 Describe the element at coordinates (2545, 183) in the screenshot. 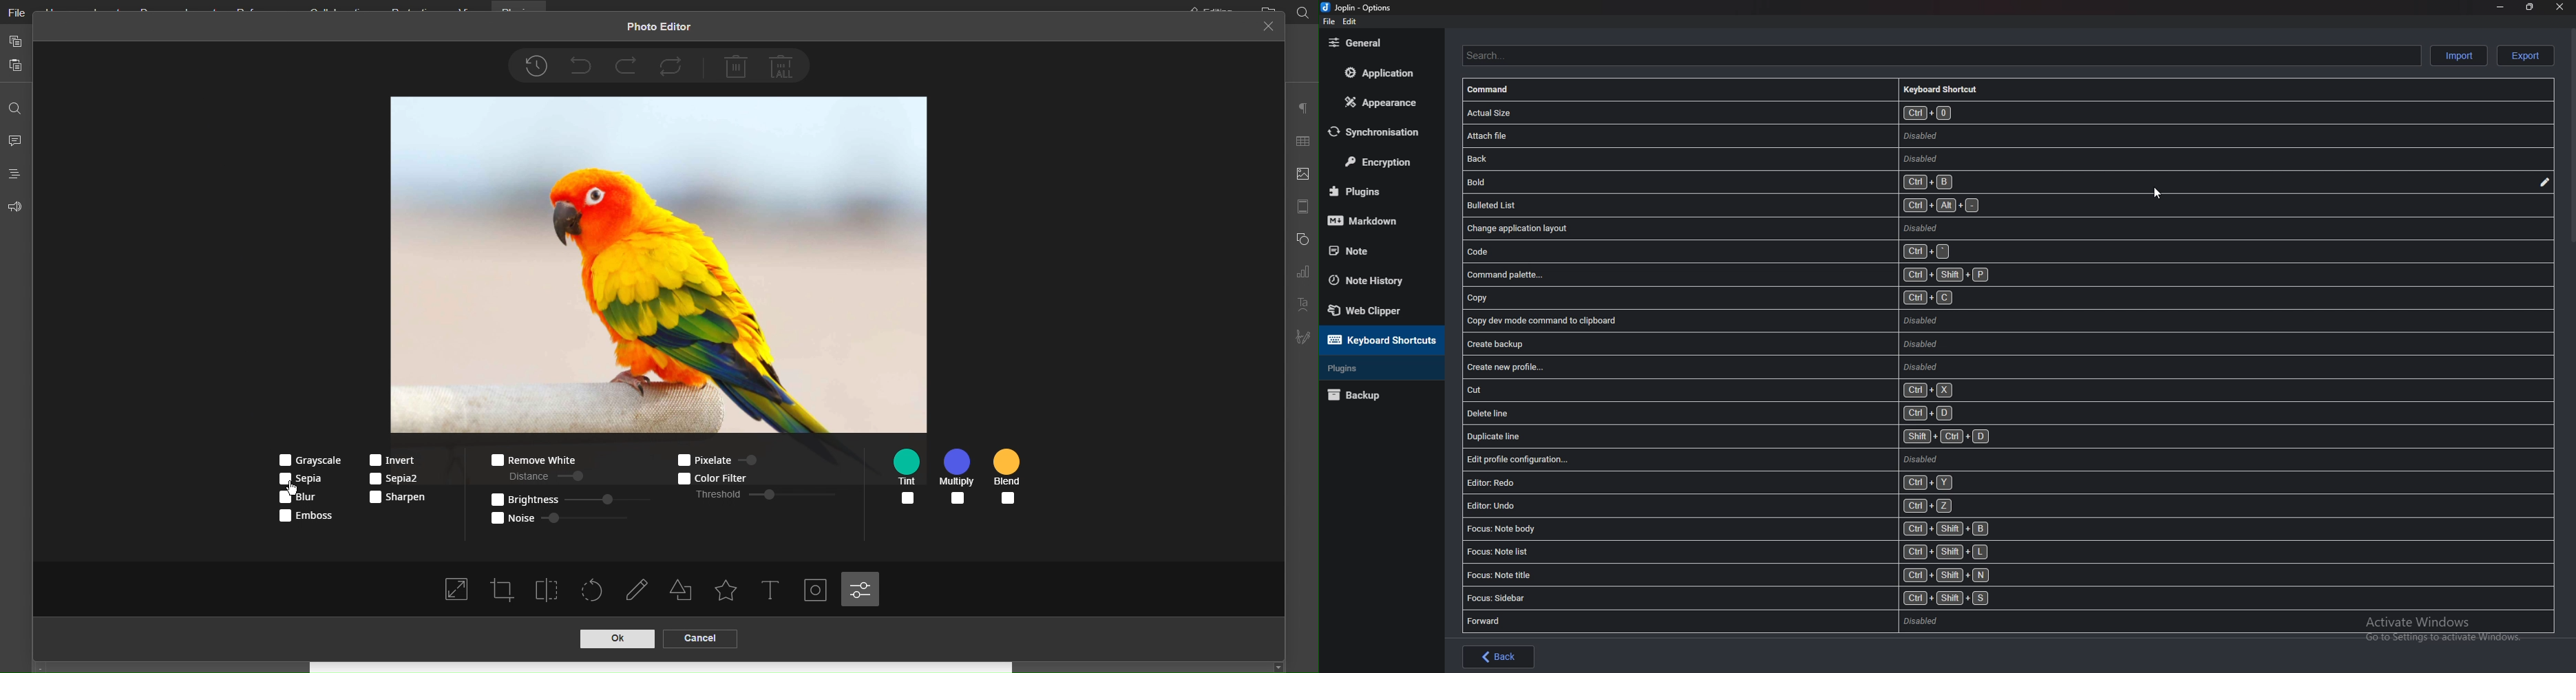

I see `Edit` at that location.